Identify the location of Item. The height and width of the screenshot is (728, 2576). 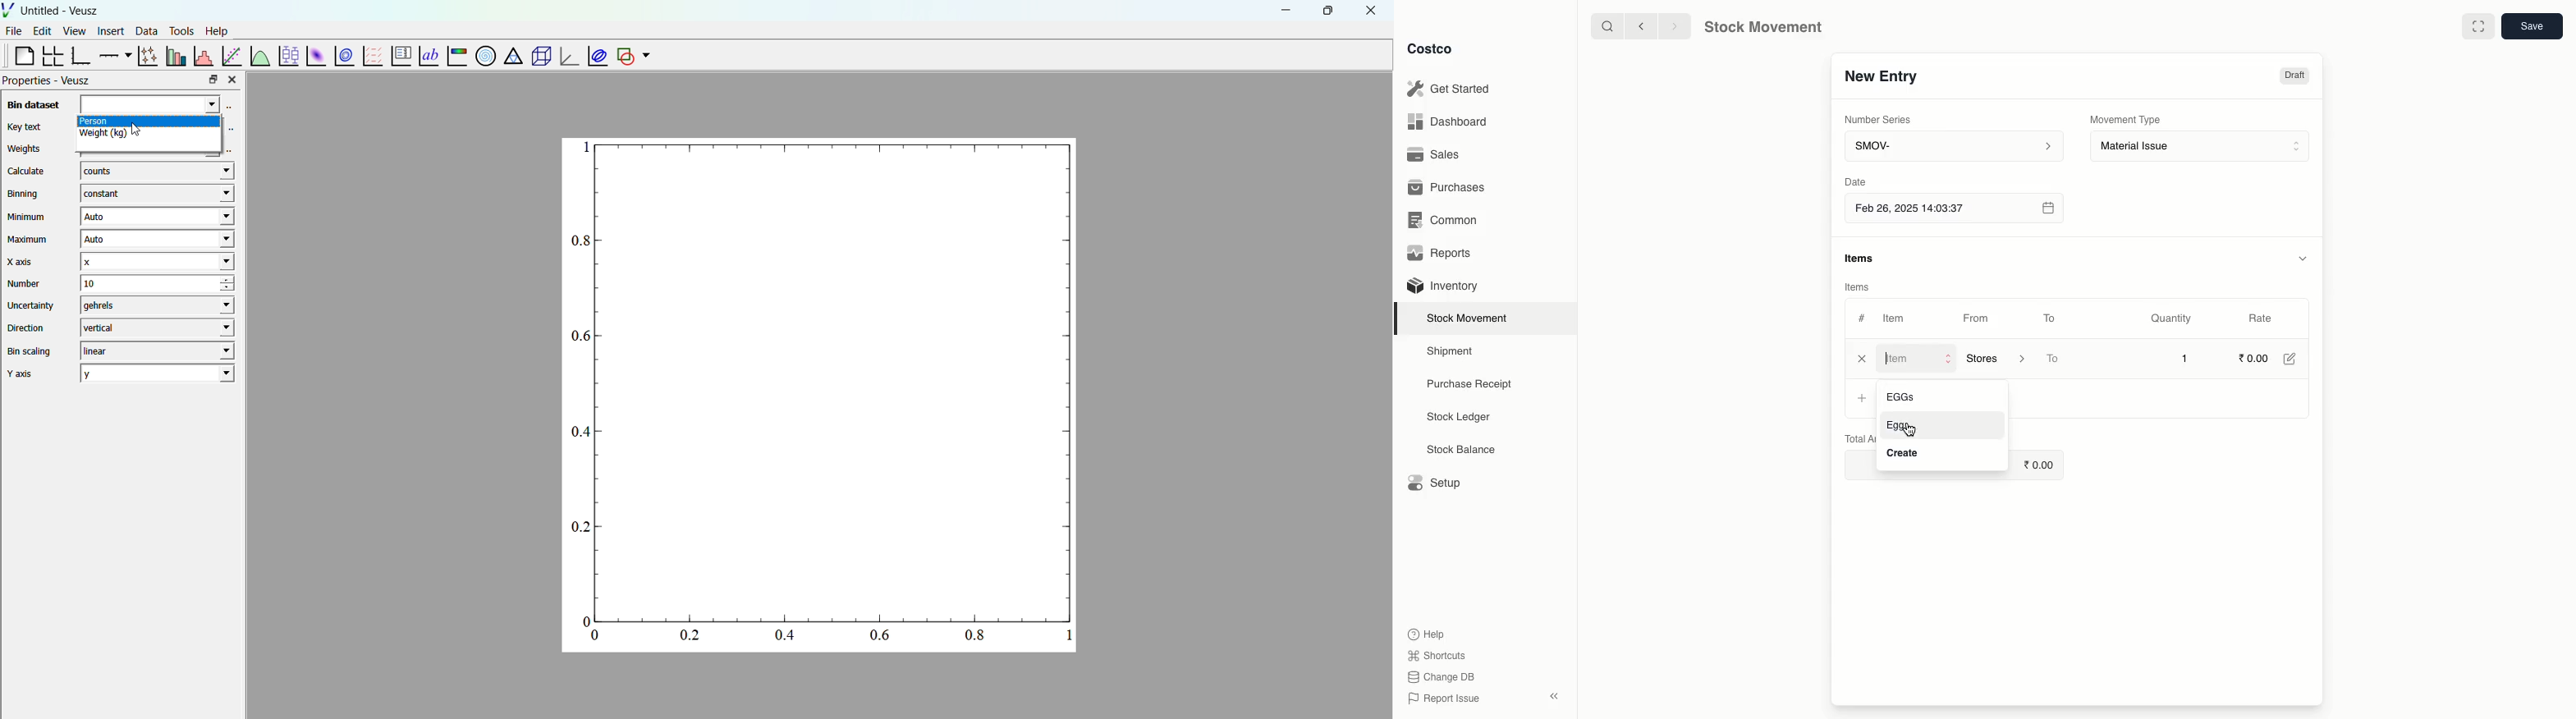
(1915, 358).